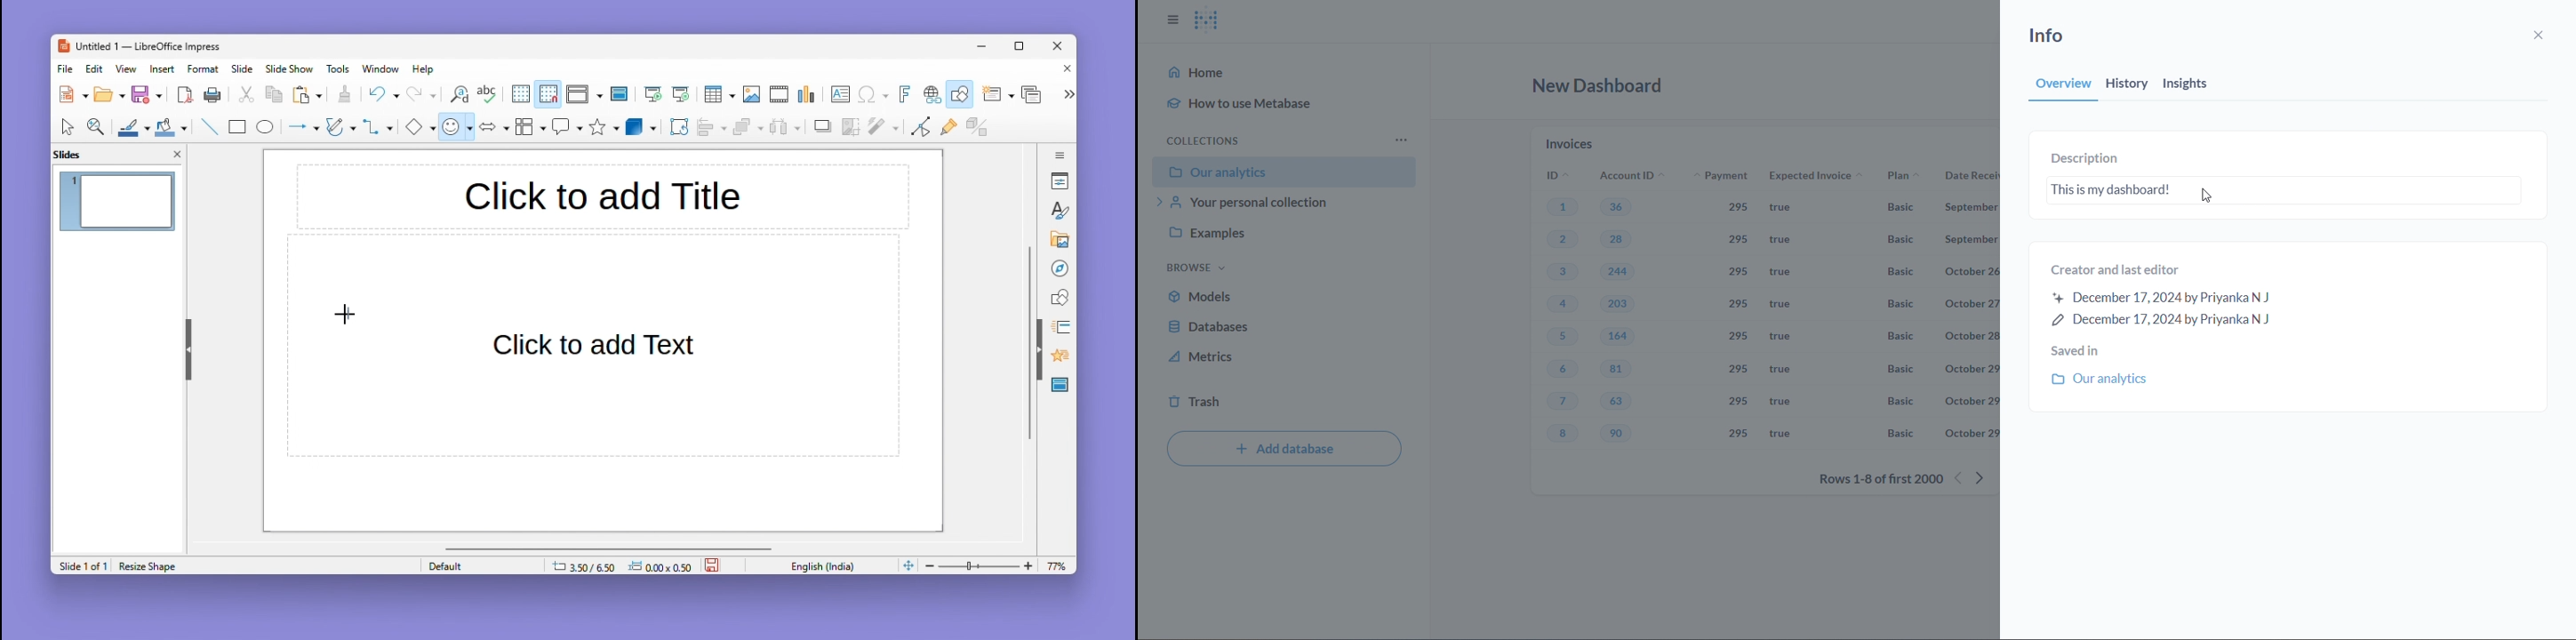  I want to click on Tools, so click(340, 68).